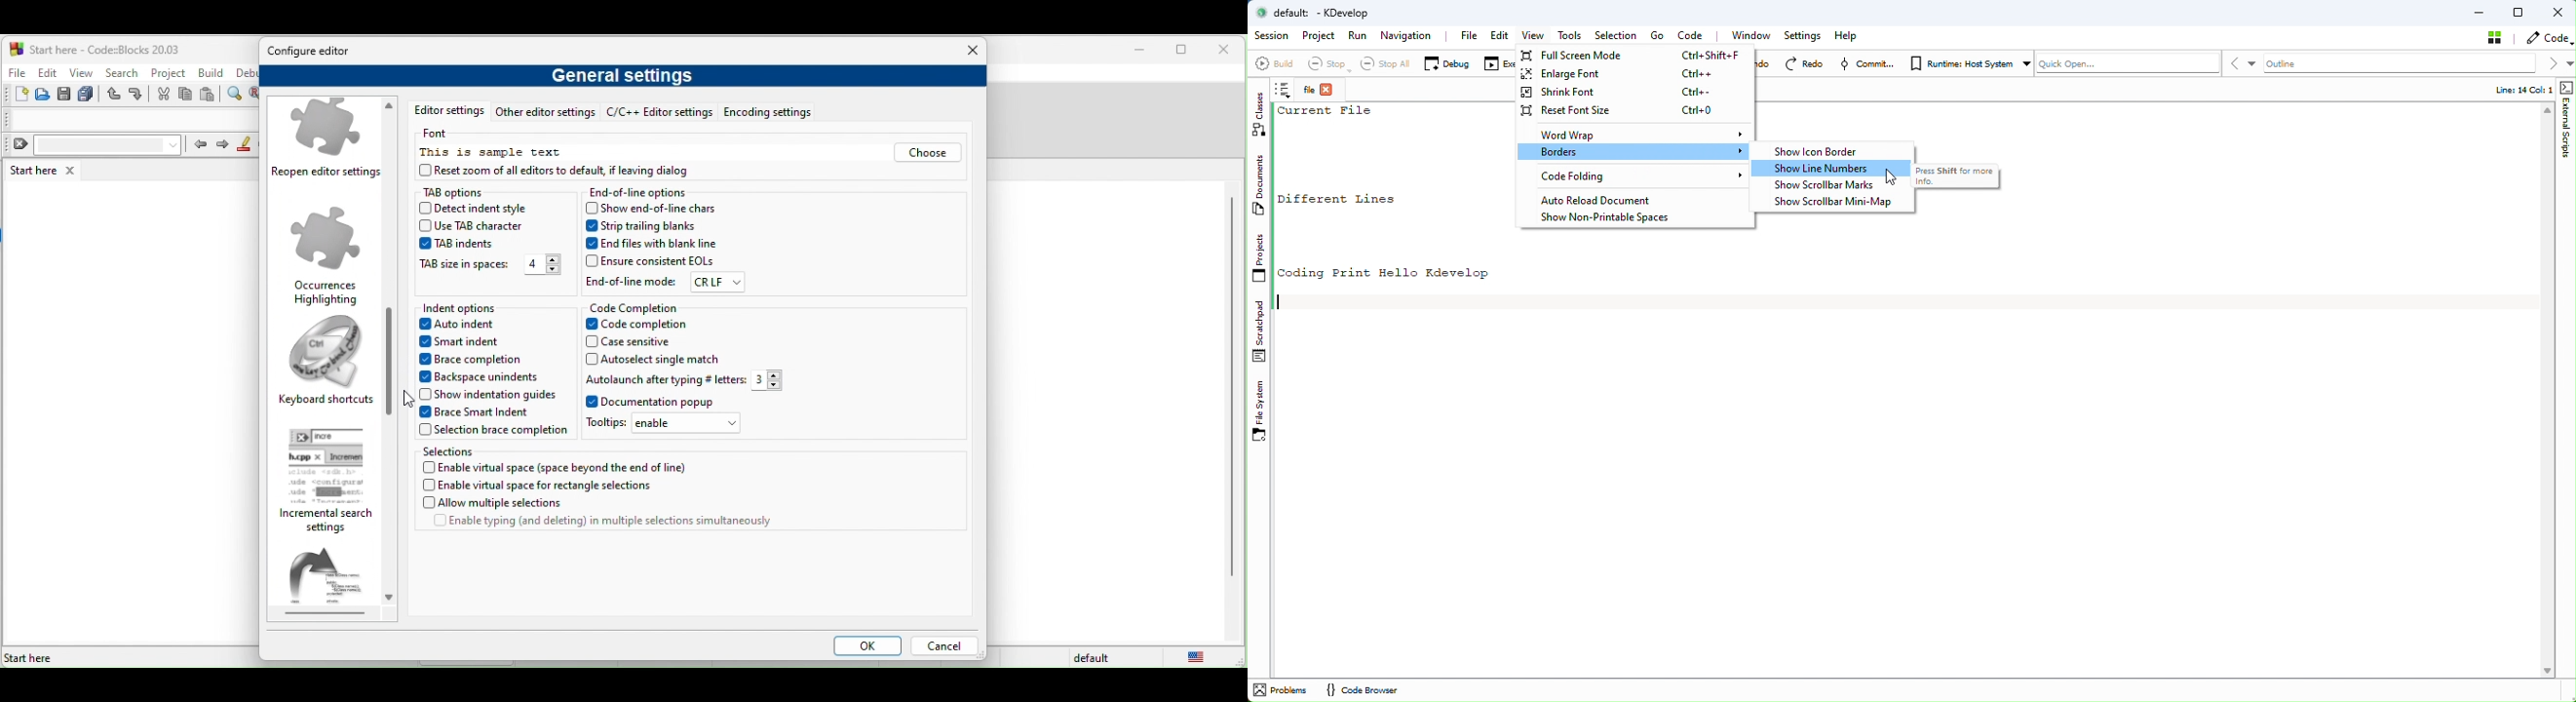 This screenshot has height=728, width=2576. What do you see at coordinates (138, 95) in the screenshot?
I see `redo` at bounding box center [138, 95].